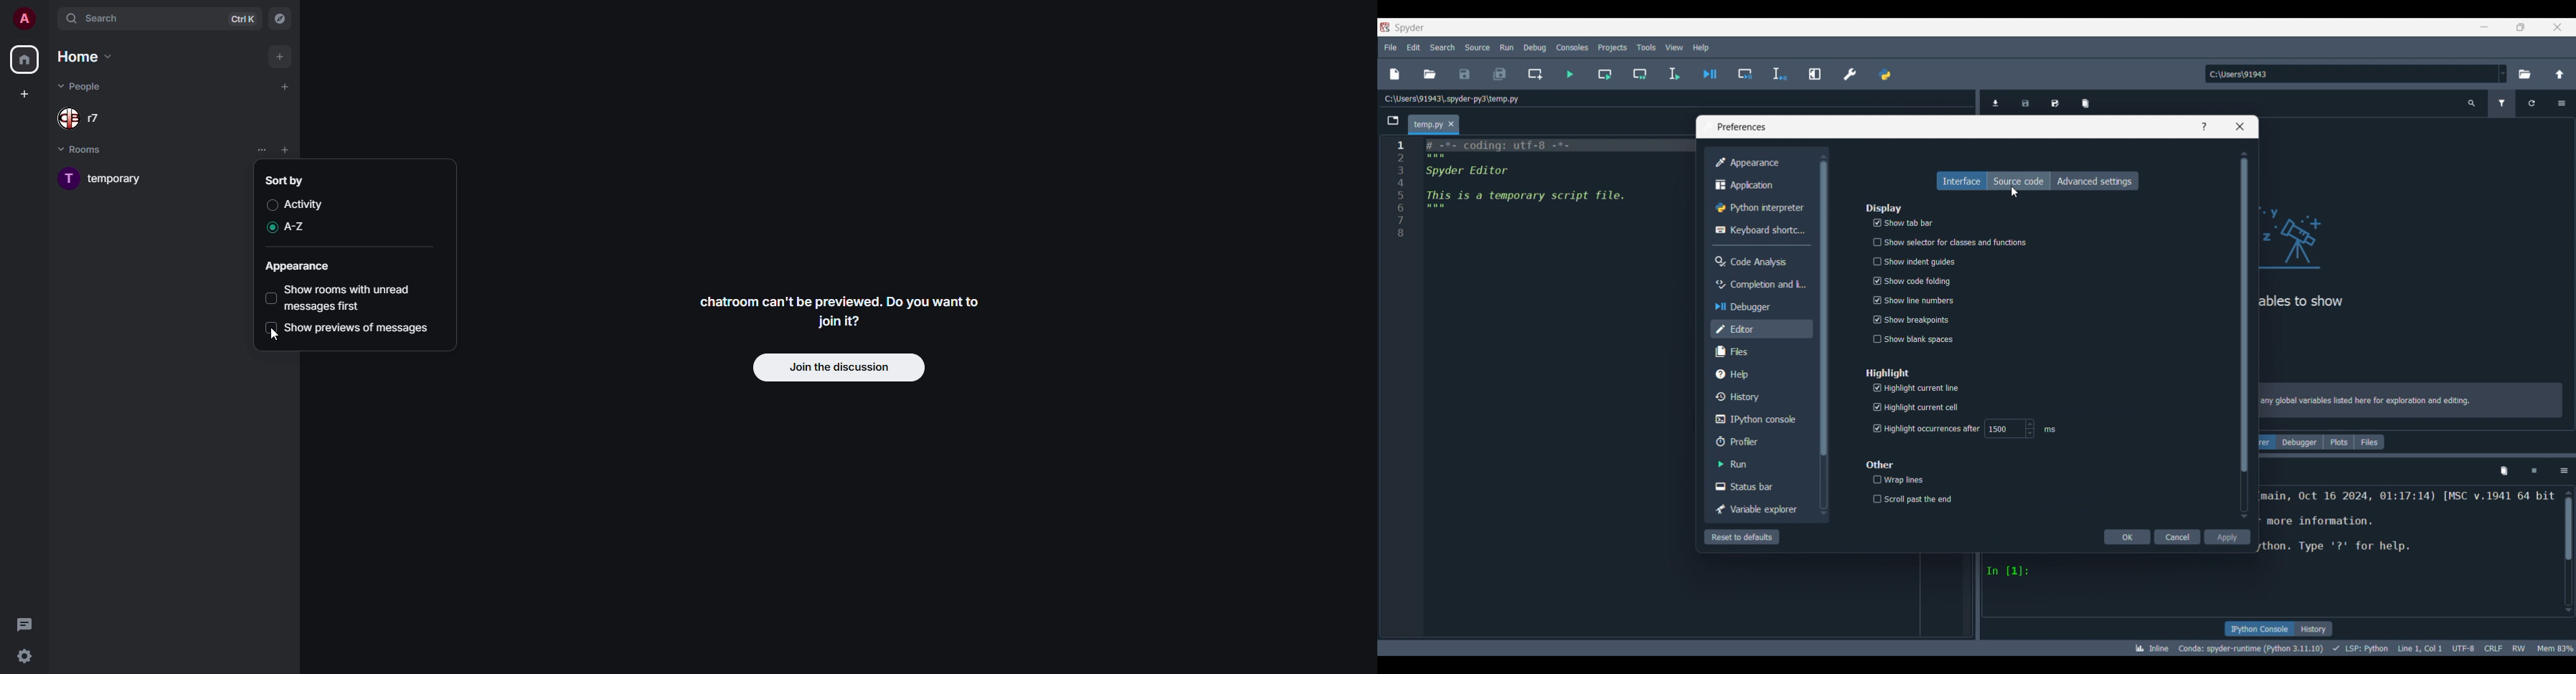 This screenshot has width=2576, height=700. What do you see at coordinates (273, 204) in the screenshot?
I see `disabled` at bounding box center [273, 204].